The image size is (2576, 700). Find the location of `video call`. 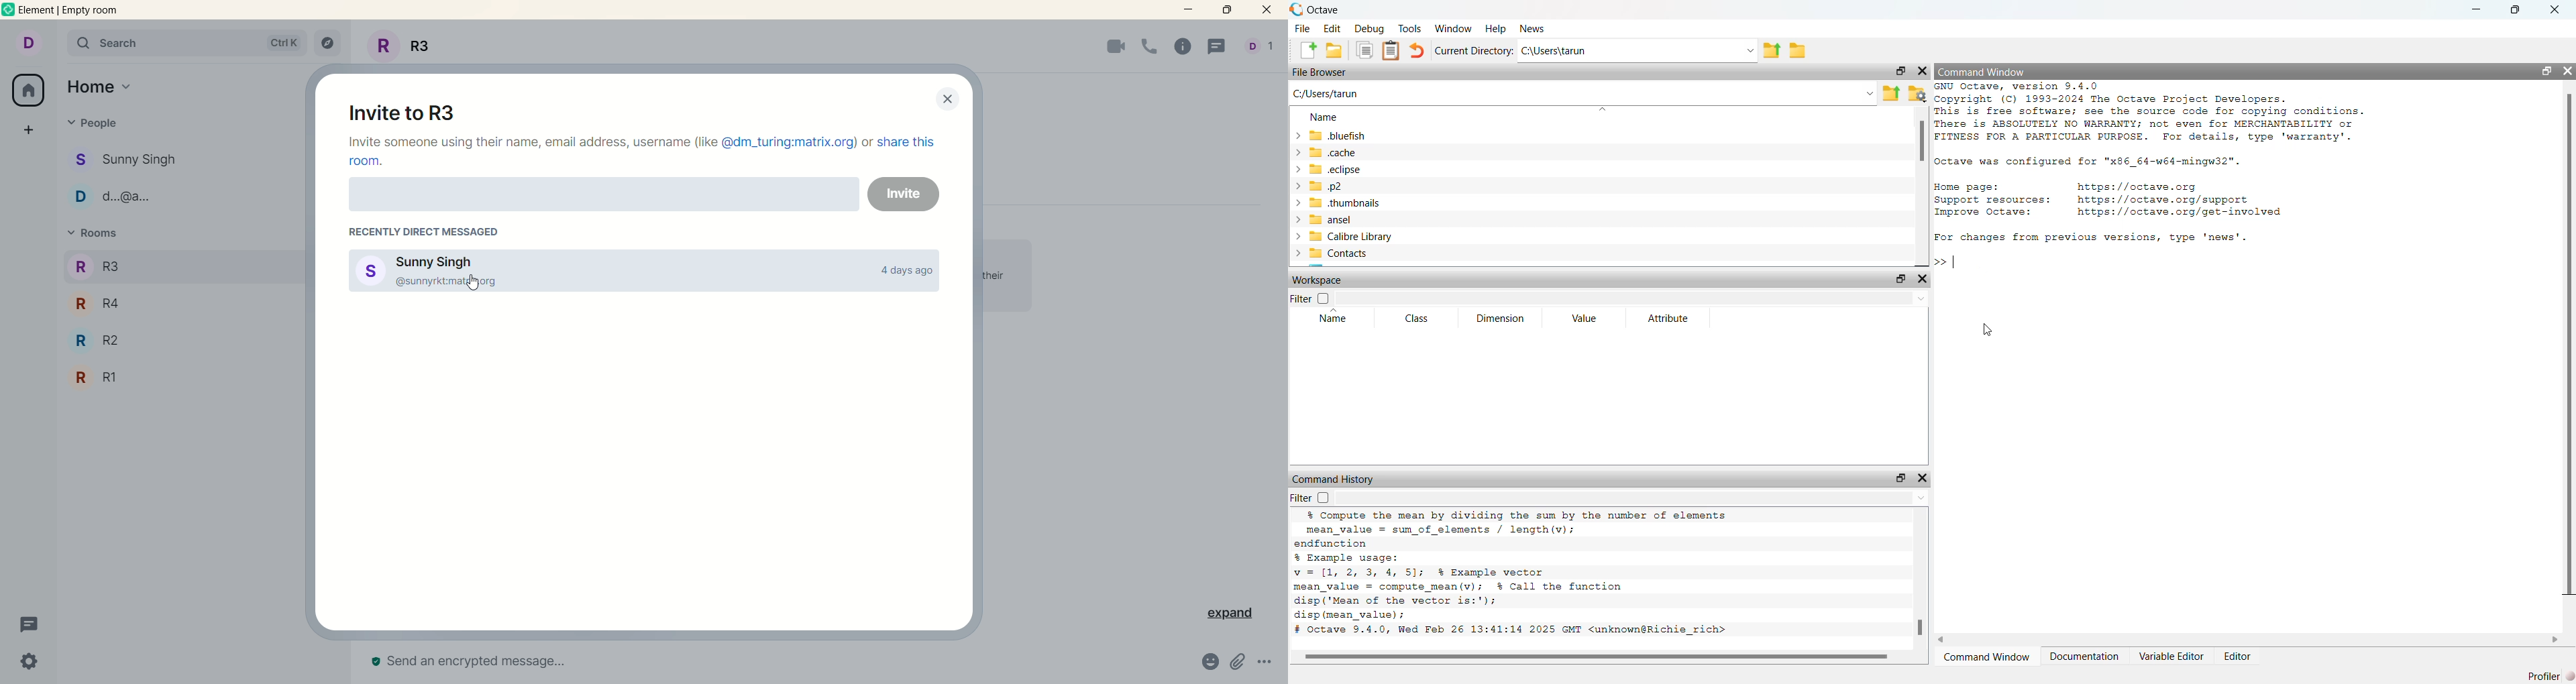

video call is located at coordinates (1109, 48).